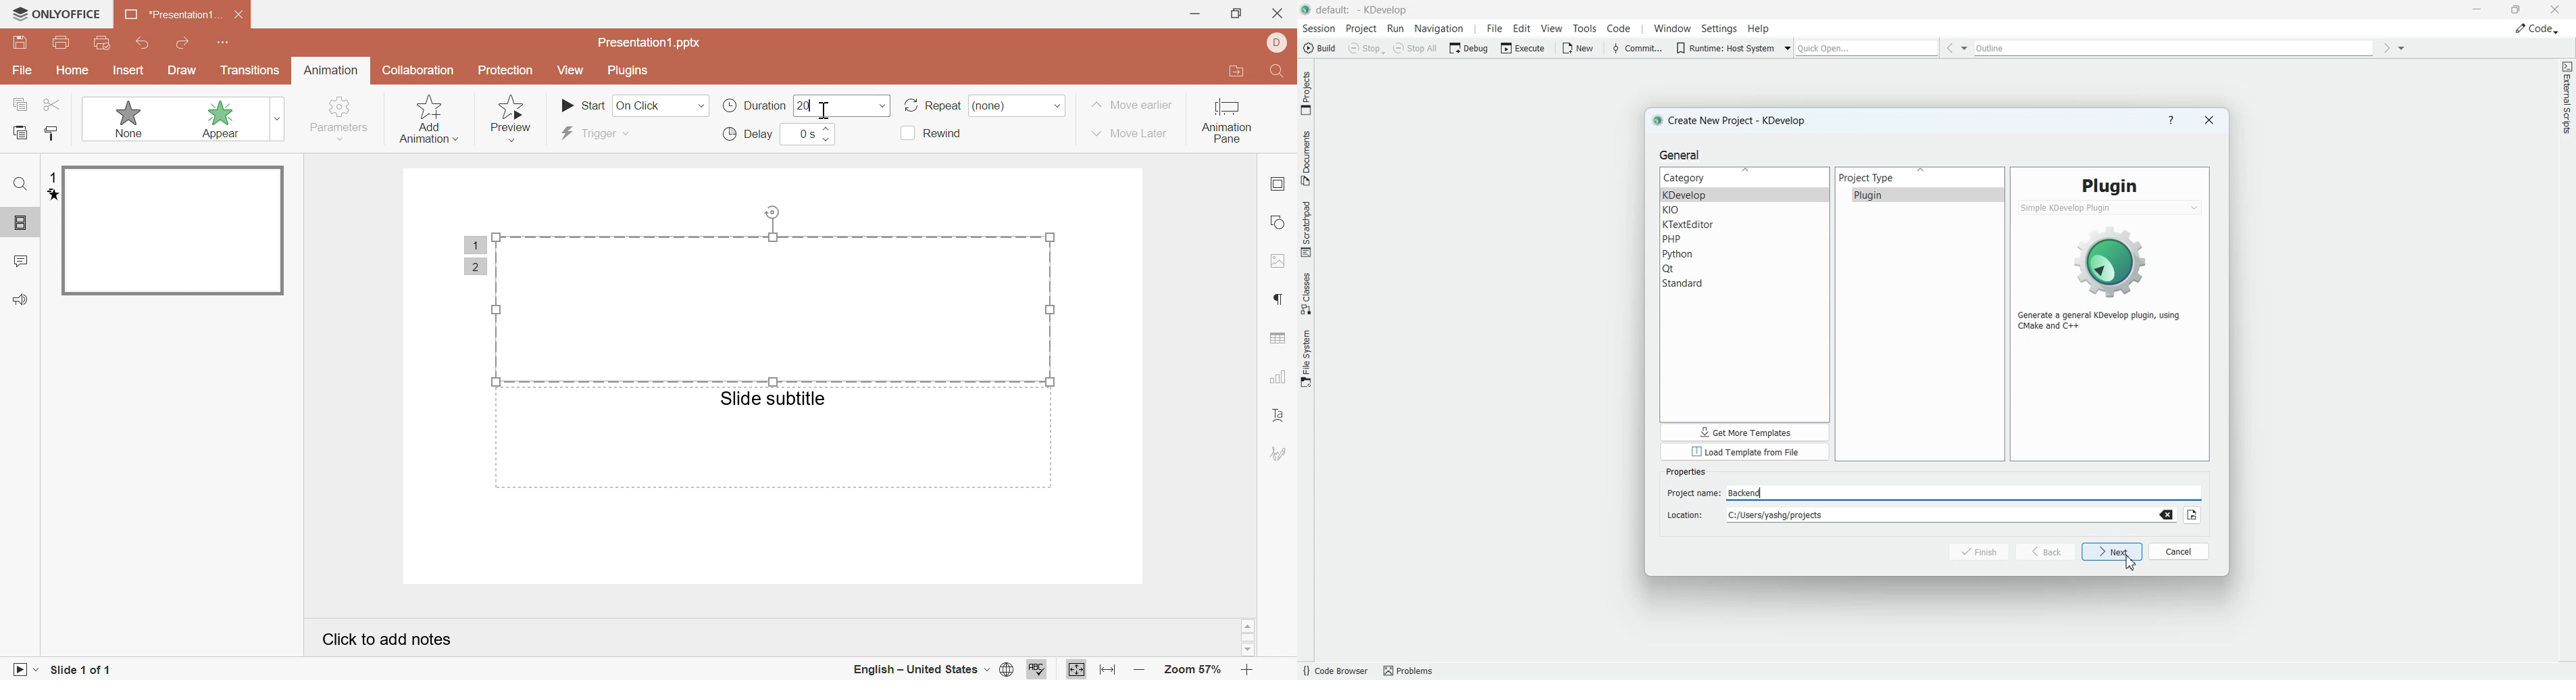 This screenshot has width=2576, height=700. What do you see at coordinates (205, 120) in the screenshot?
I see `appear` at bounding box center [205, 120].